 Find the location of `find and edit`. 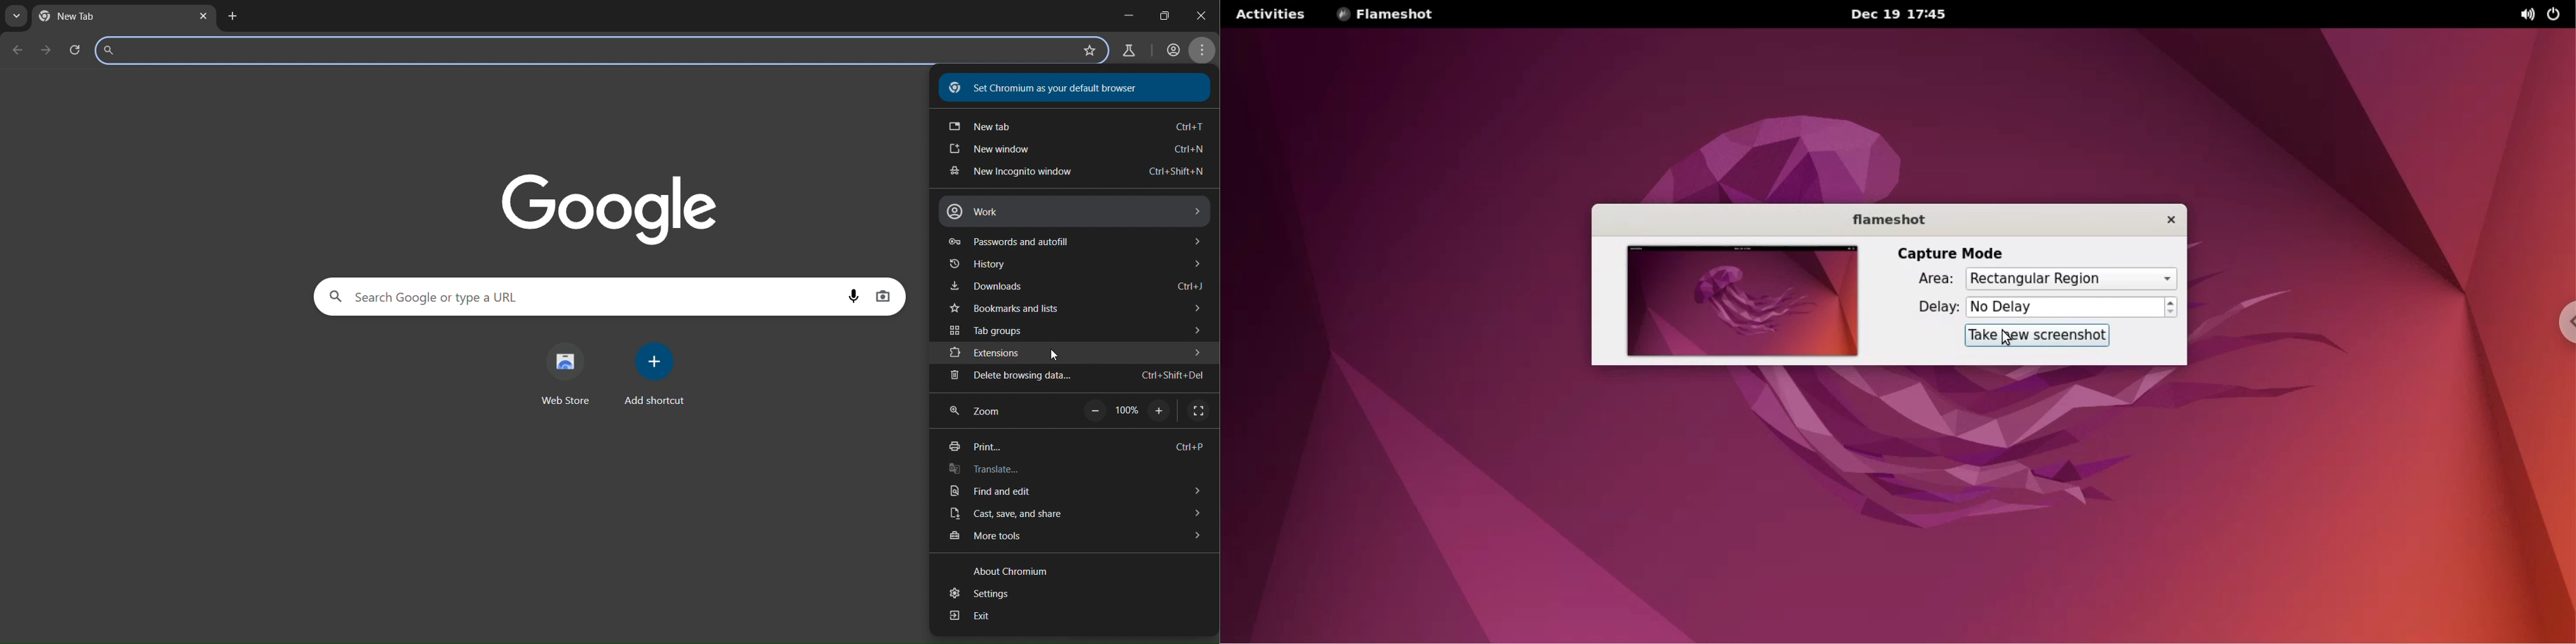

find and edit is located at coordinates (1080, 491).